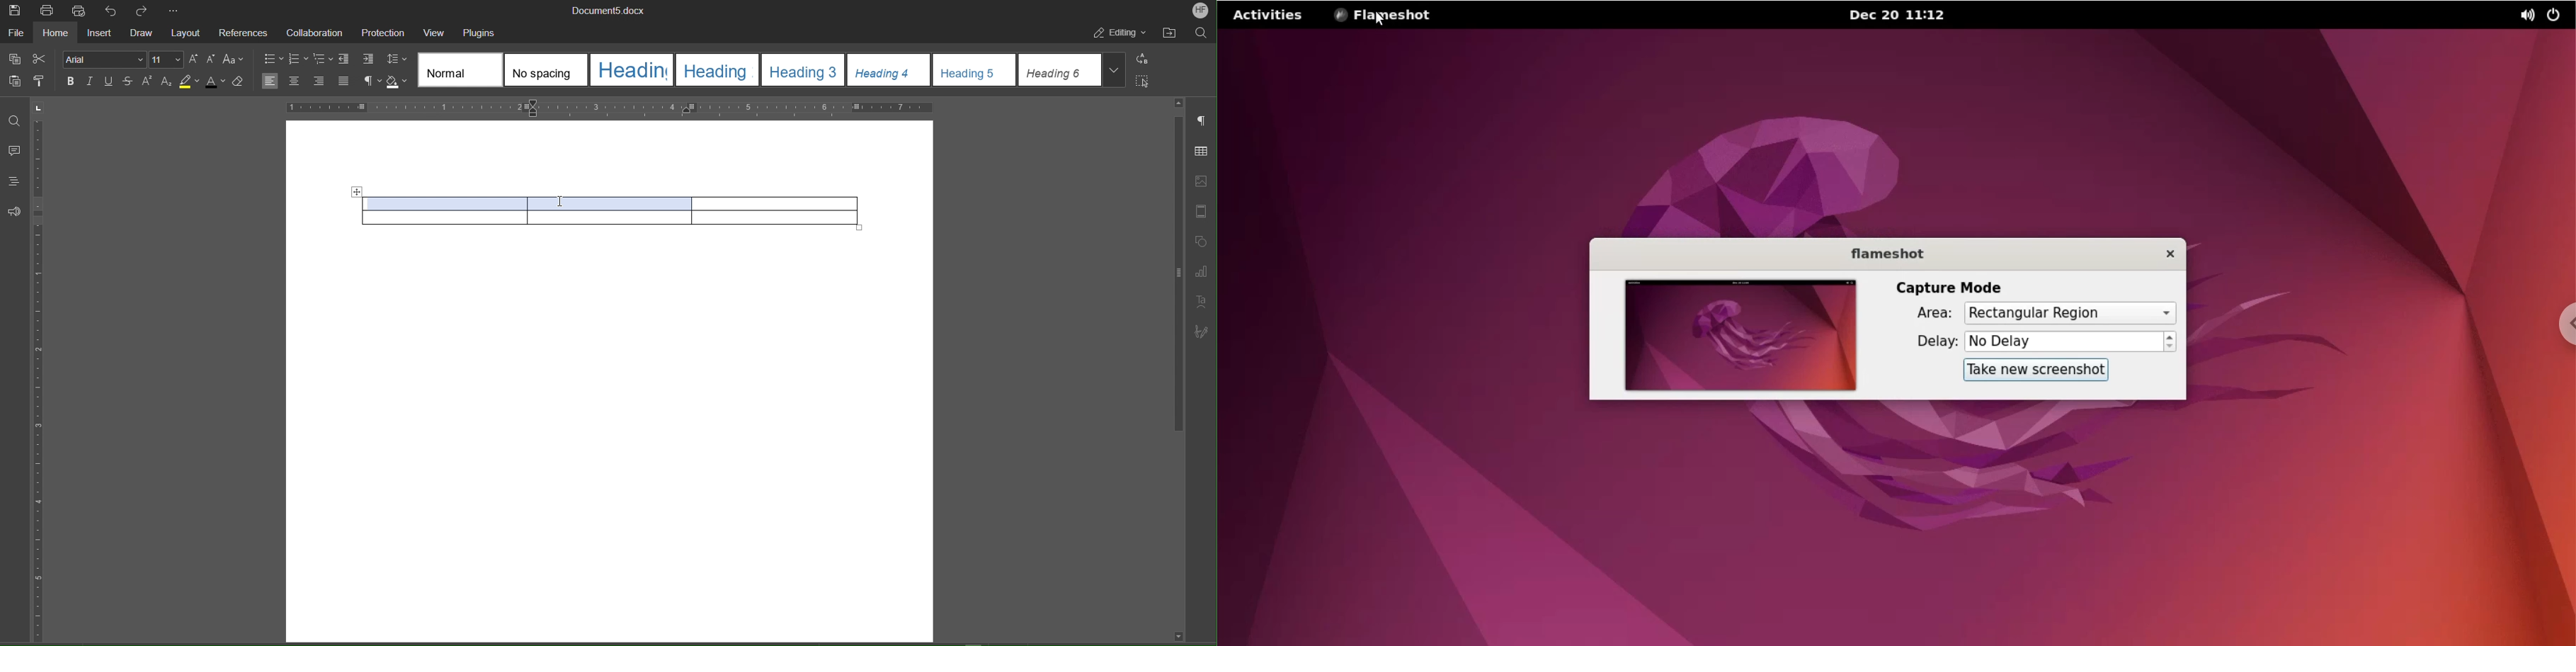 The height and width of the screenshot is (672, 2576). What do you see at coordinates (346, 60) in the screenshot?
I see `Decrease Indent` at bounding box center [346, 60].